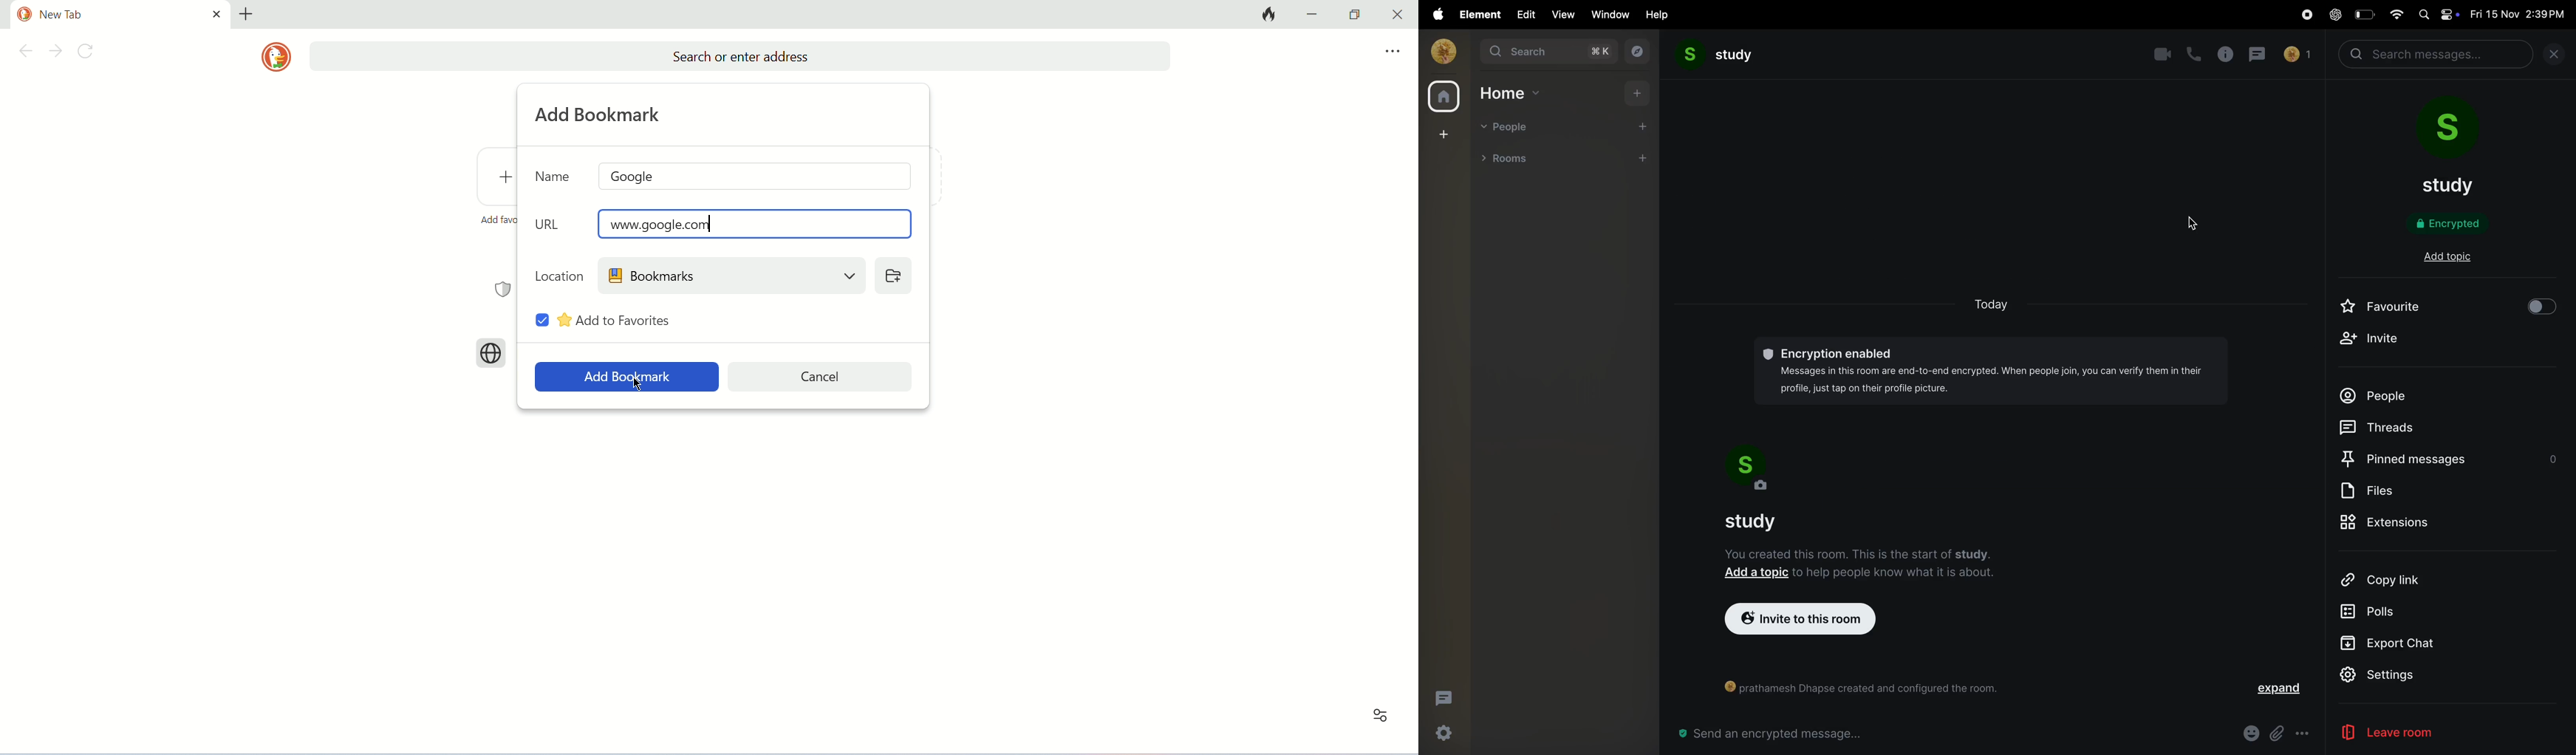  What do you see at coordinates (1993, 370) in the screenshot?
I see `©® Encryption enabled
Messages in this room are end-to-end encrypted. When people join, you can verify them in their
profile, just tap on their profile picture.` at bounding box center [1993, 370].